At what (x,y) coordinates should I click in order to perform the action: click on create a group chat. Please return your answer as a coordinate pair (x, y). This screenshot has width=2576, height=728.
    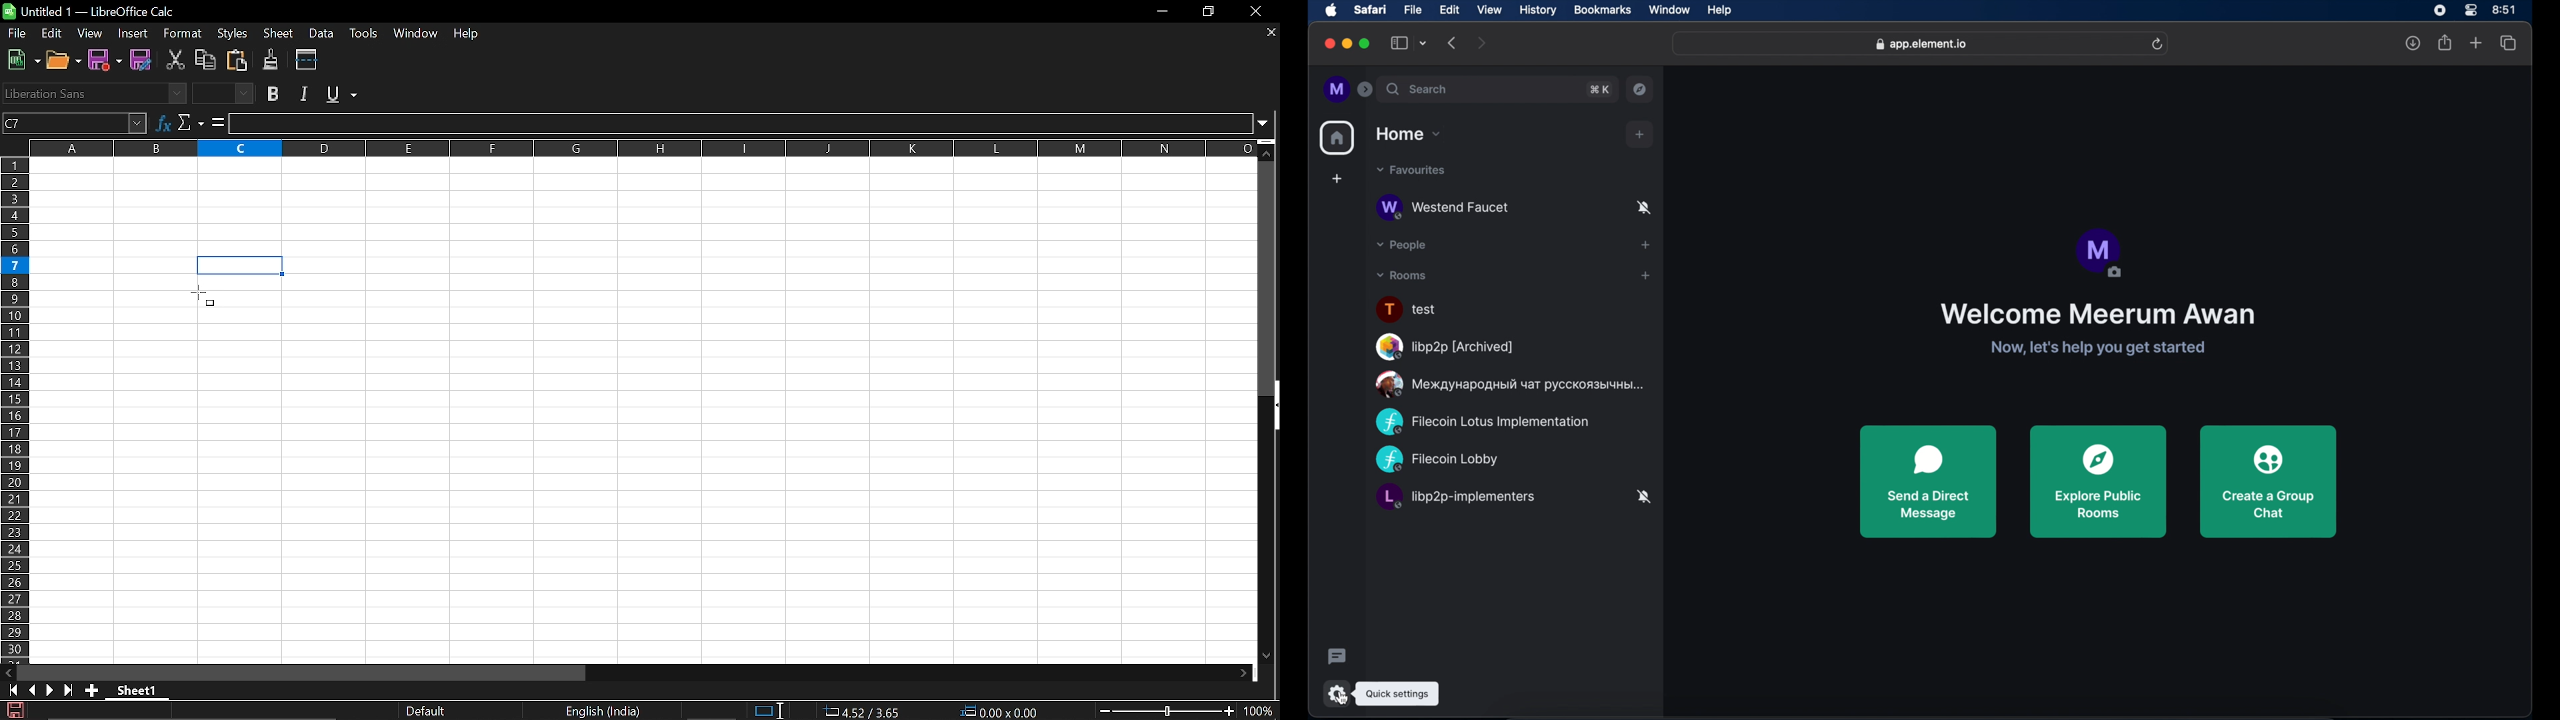
    Looking at the image, I should click on (2268, 483).